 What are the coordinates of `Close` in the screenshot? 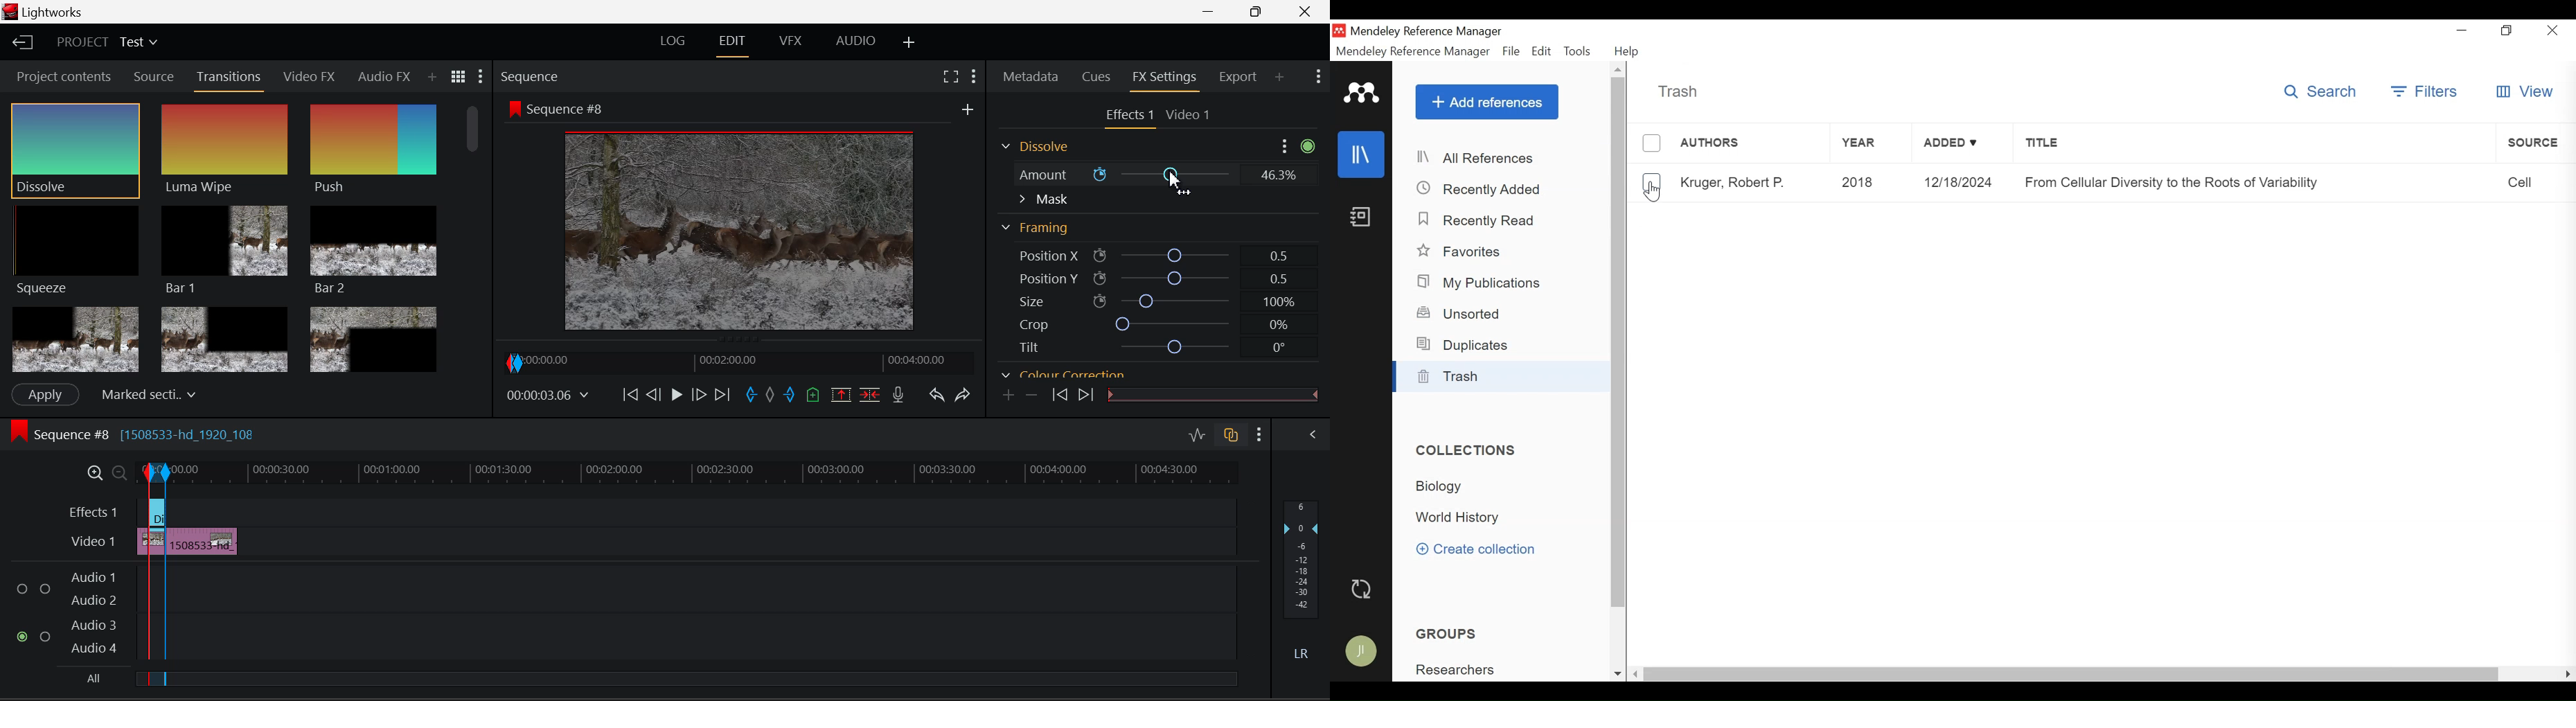 It's located at (1306, 12).